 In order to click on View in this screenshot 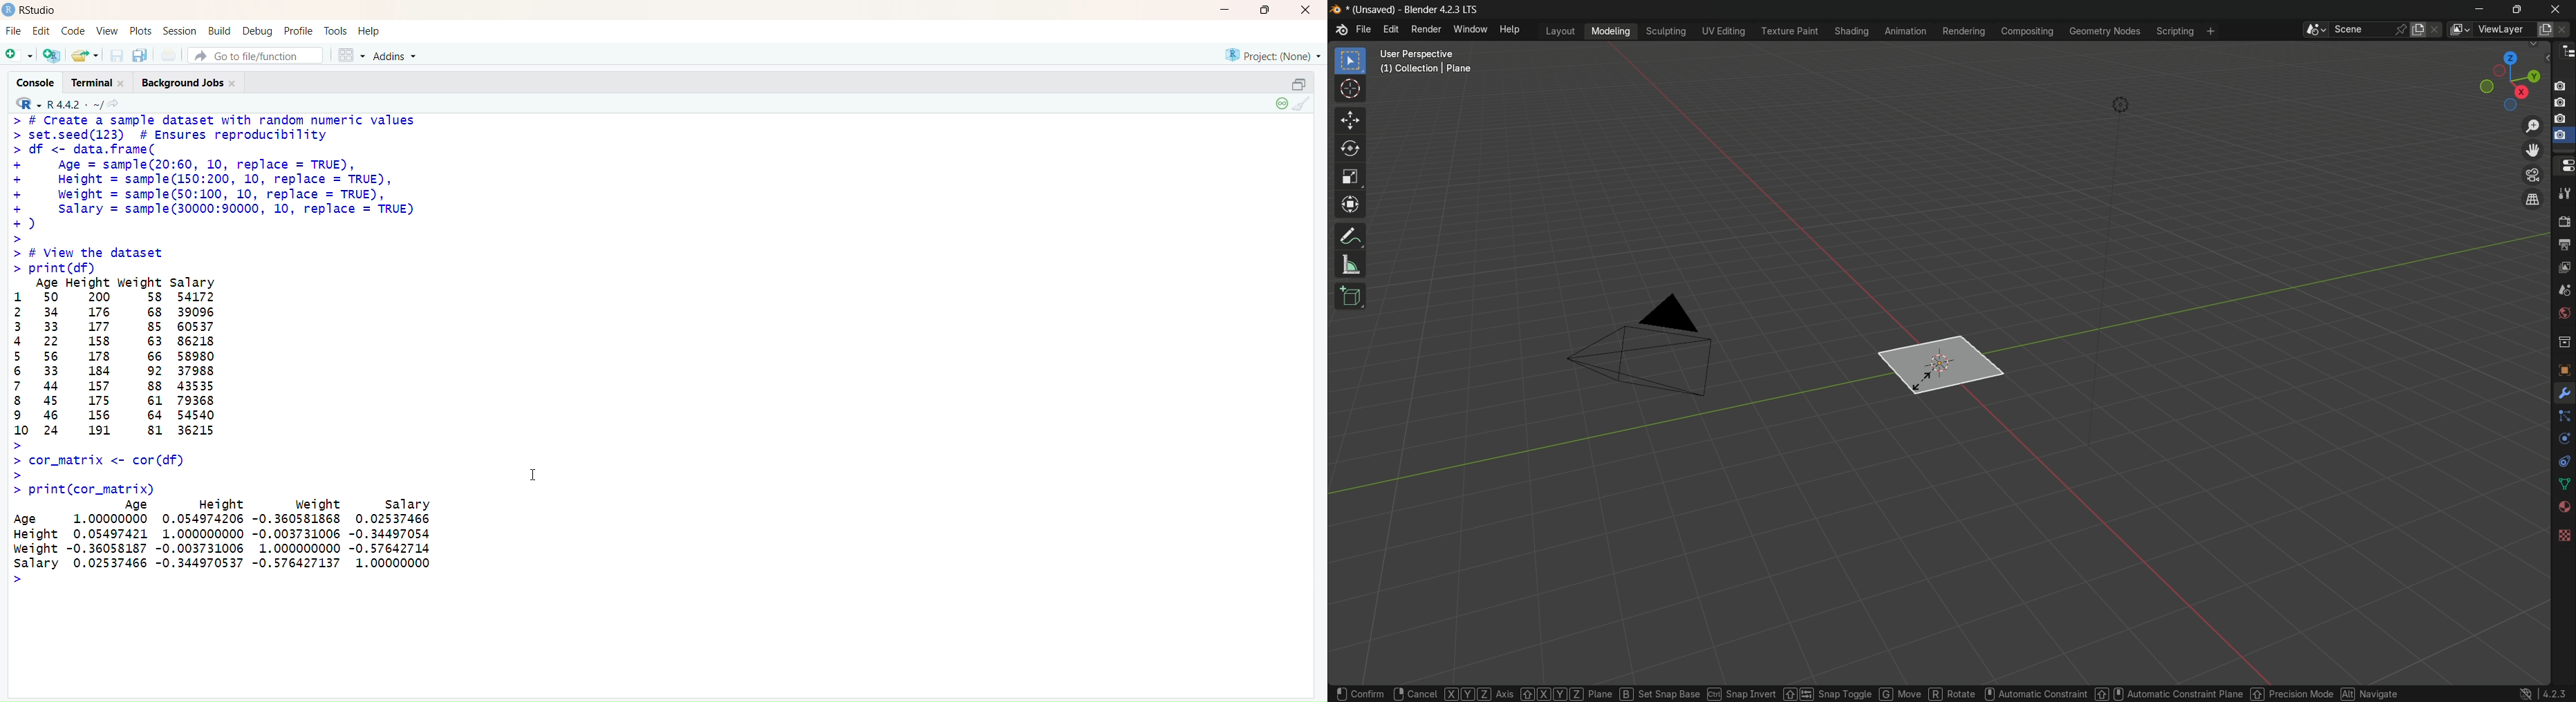, I will do `click(106, 30)`.